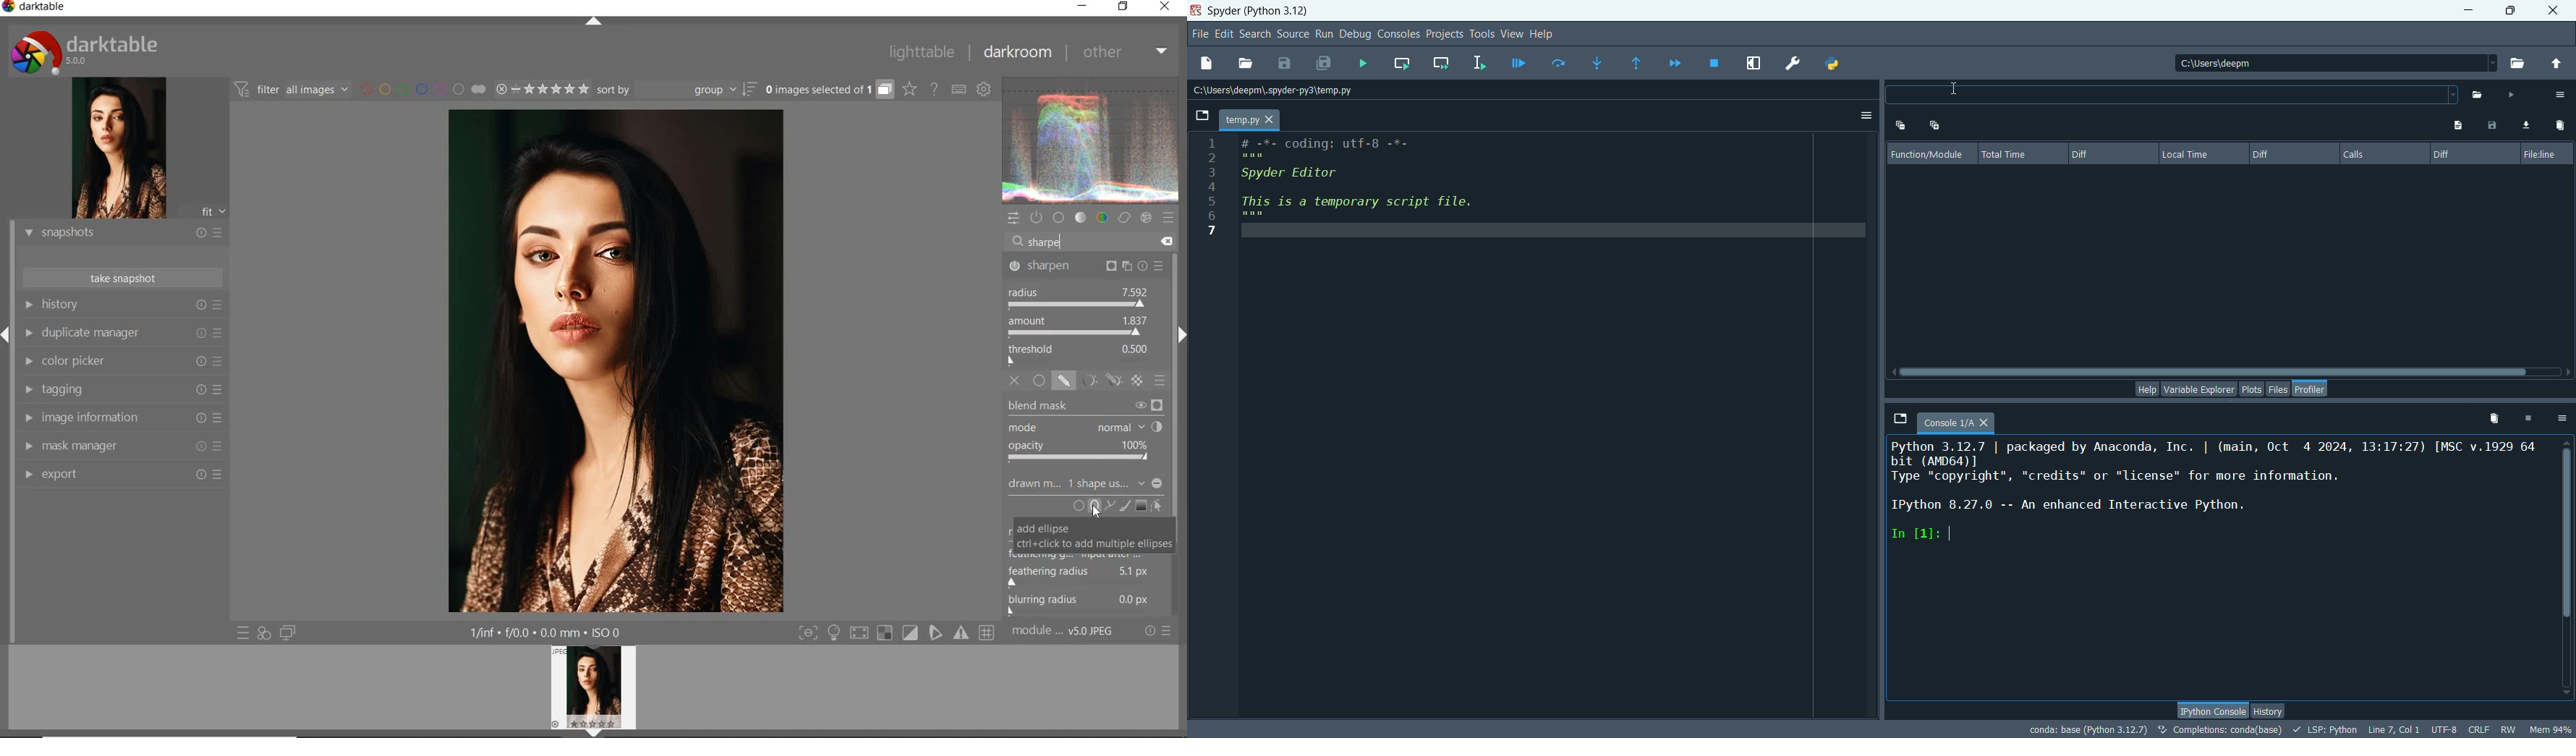  Describe the element at coordinates (1207, 63) in the screenshot. I see `new` at that location.